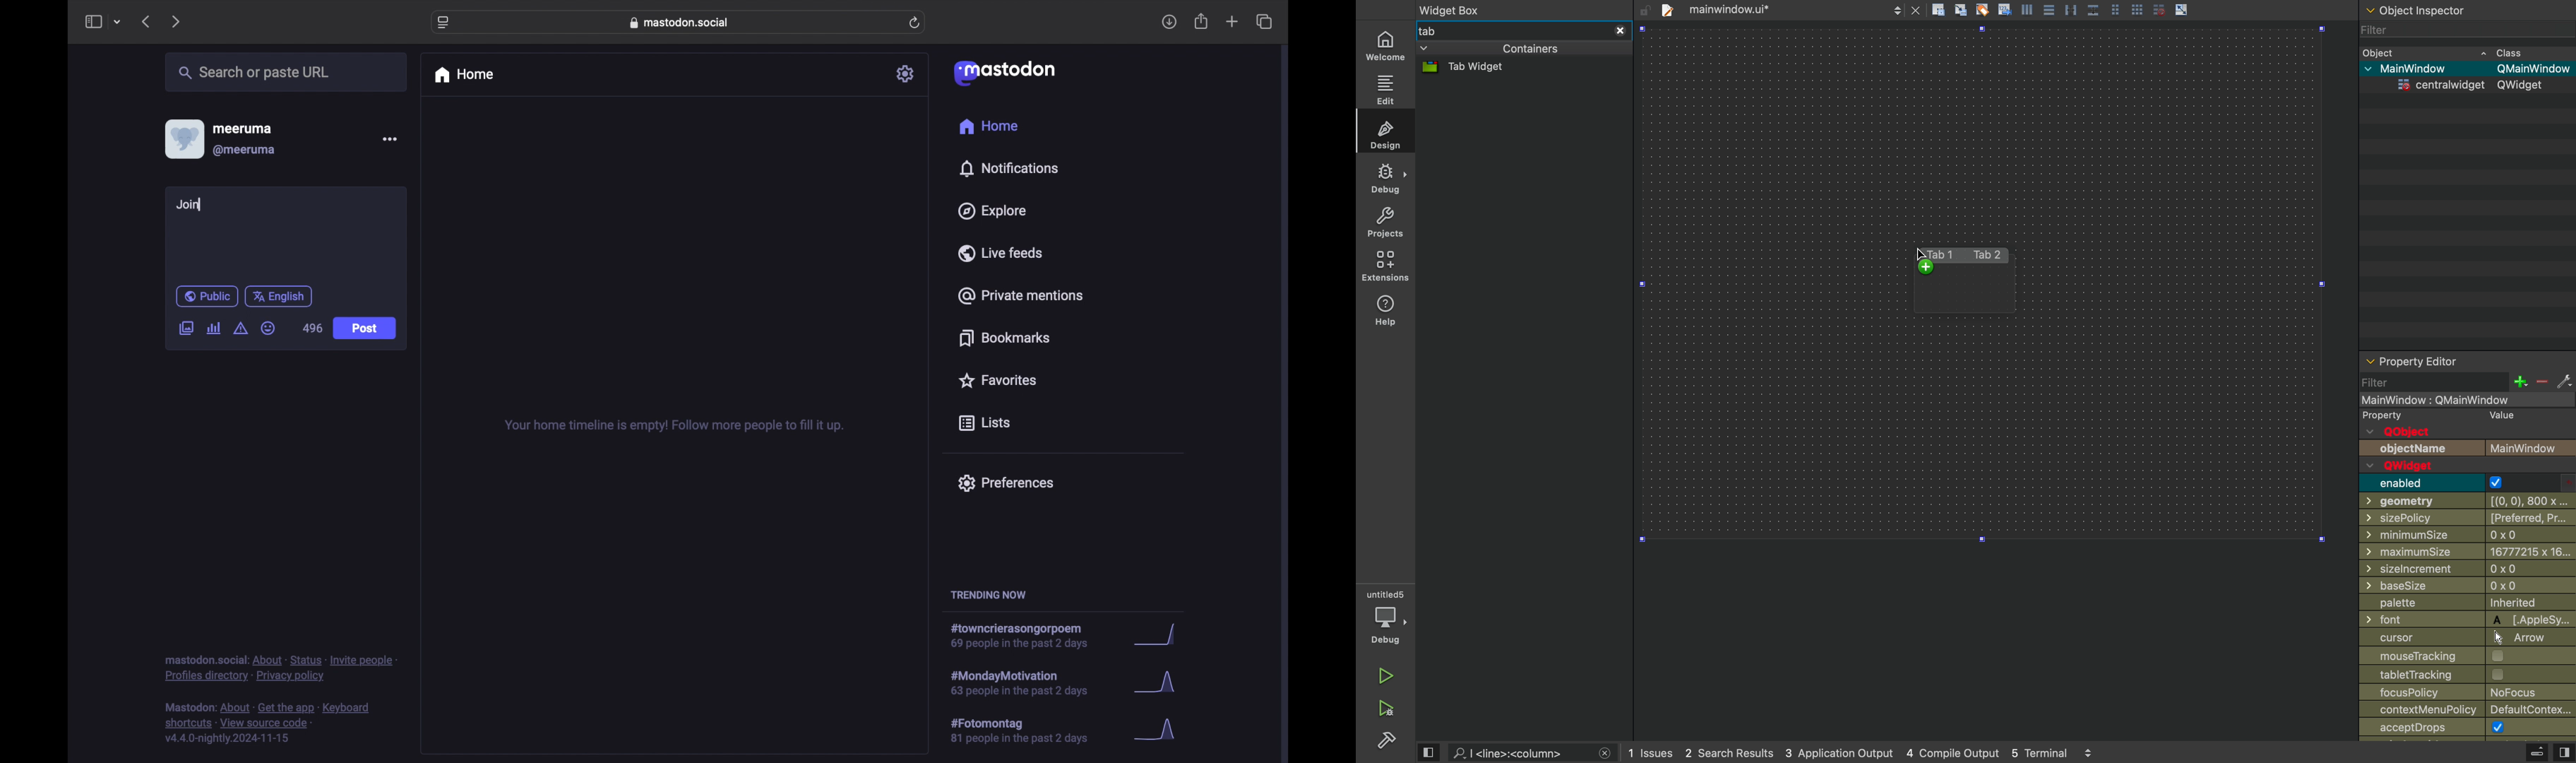  Describe the element at coordinates (1202, 22) in the screenshot. I see `share` at that location.